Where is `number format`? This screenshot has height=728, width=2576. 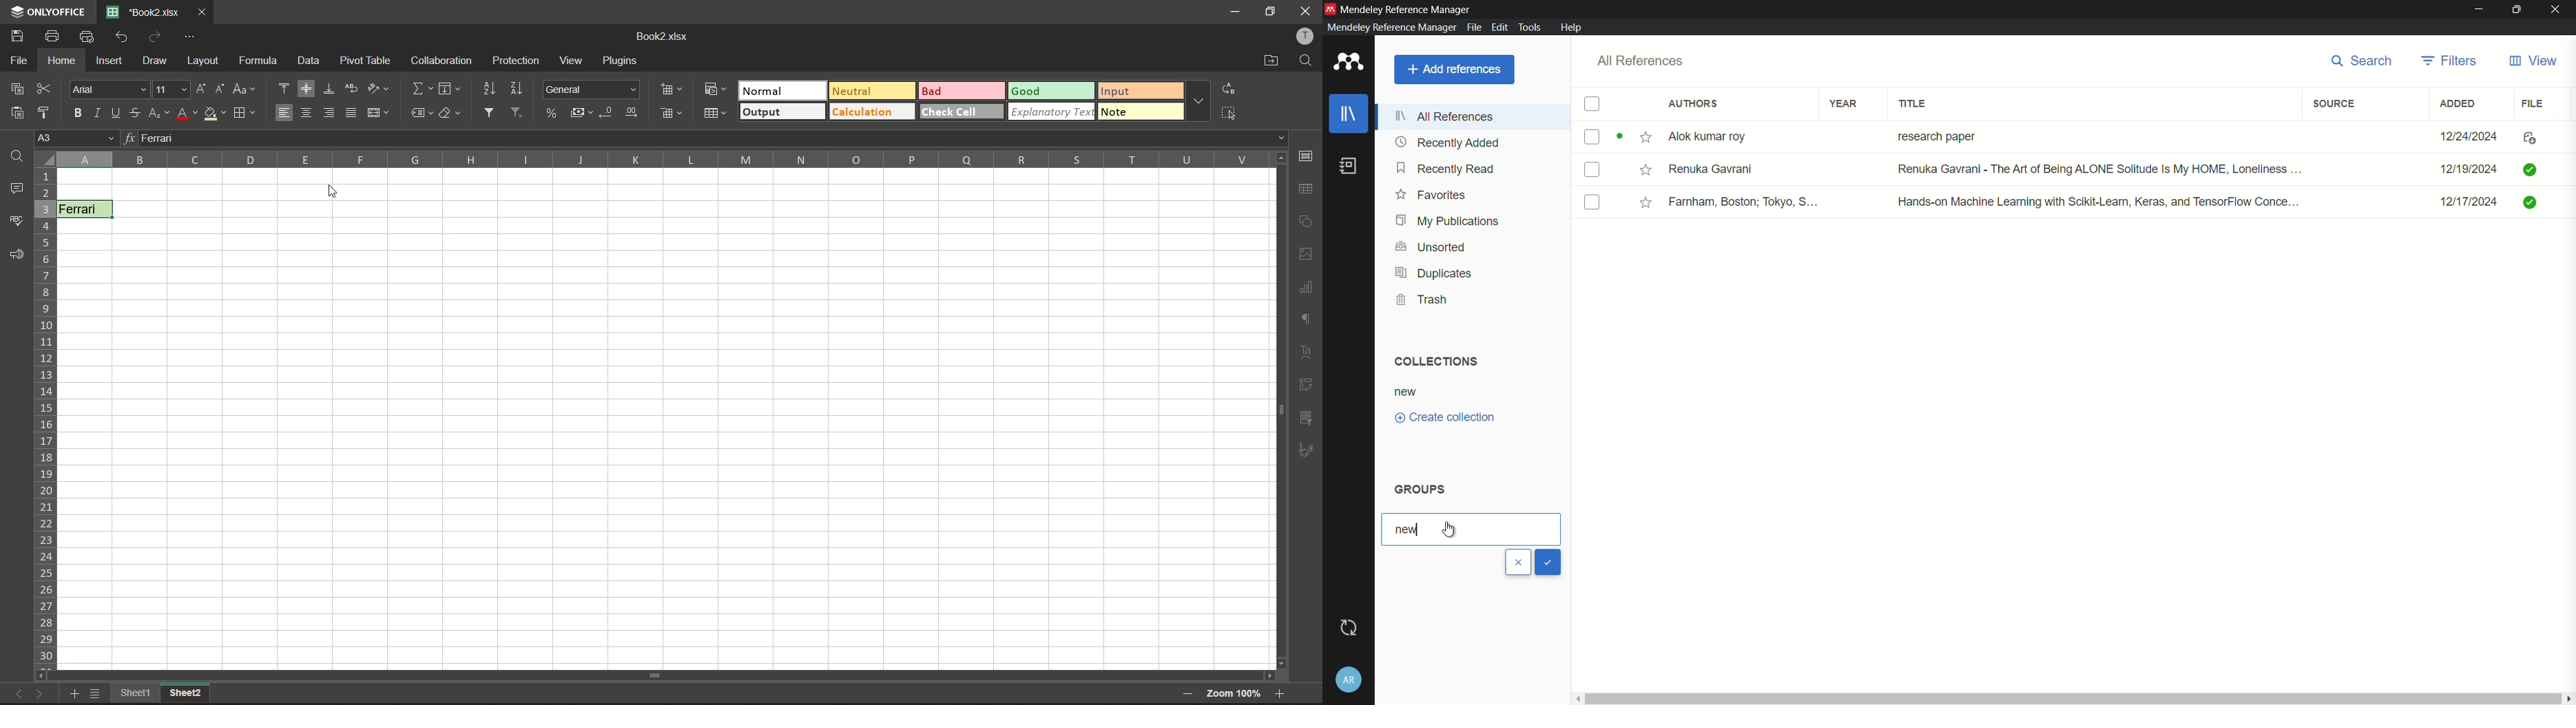
number format is located at coordinates (592, 90).